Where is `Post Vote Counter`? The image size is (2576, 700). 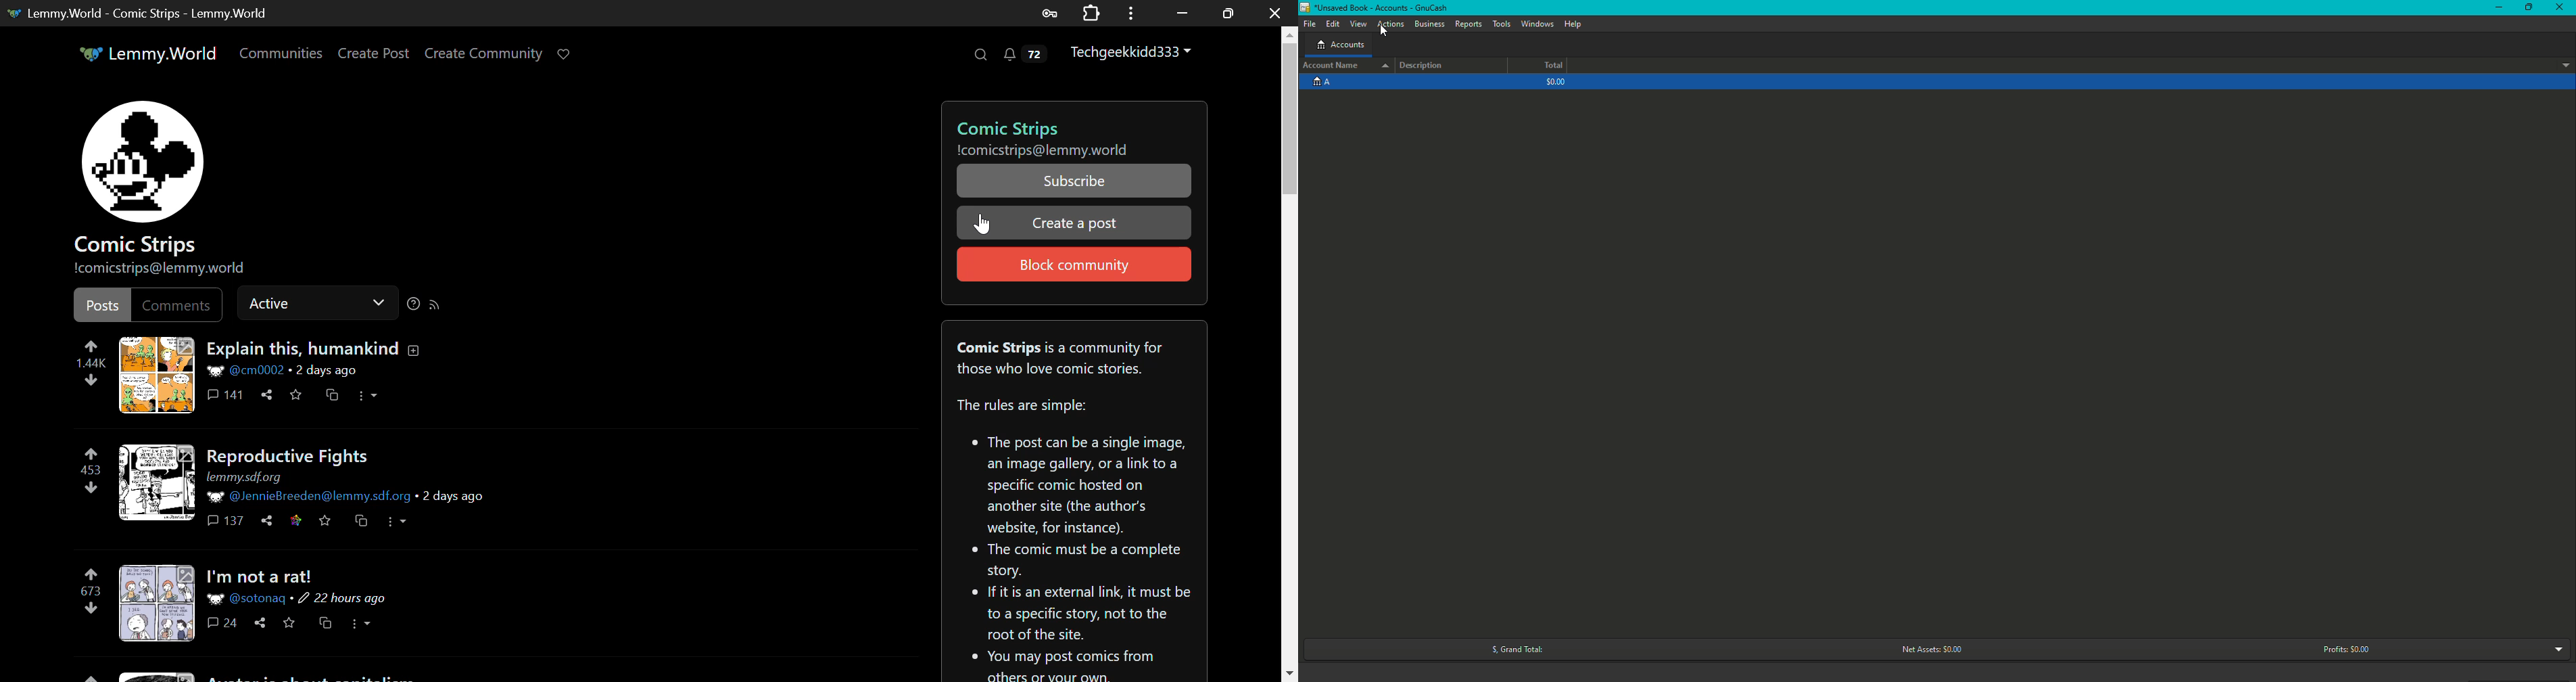
Post Vote Counter is located at coordinates (92, 361).